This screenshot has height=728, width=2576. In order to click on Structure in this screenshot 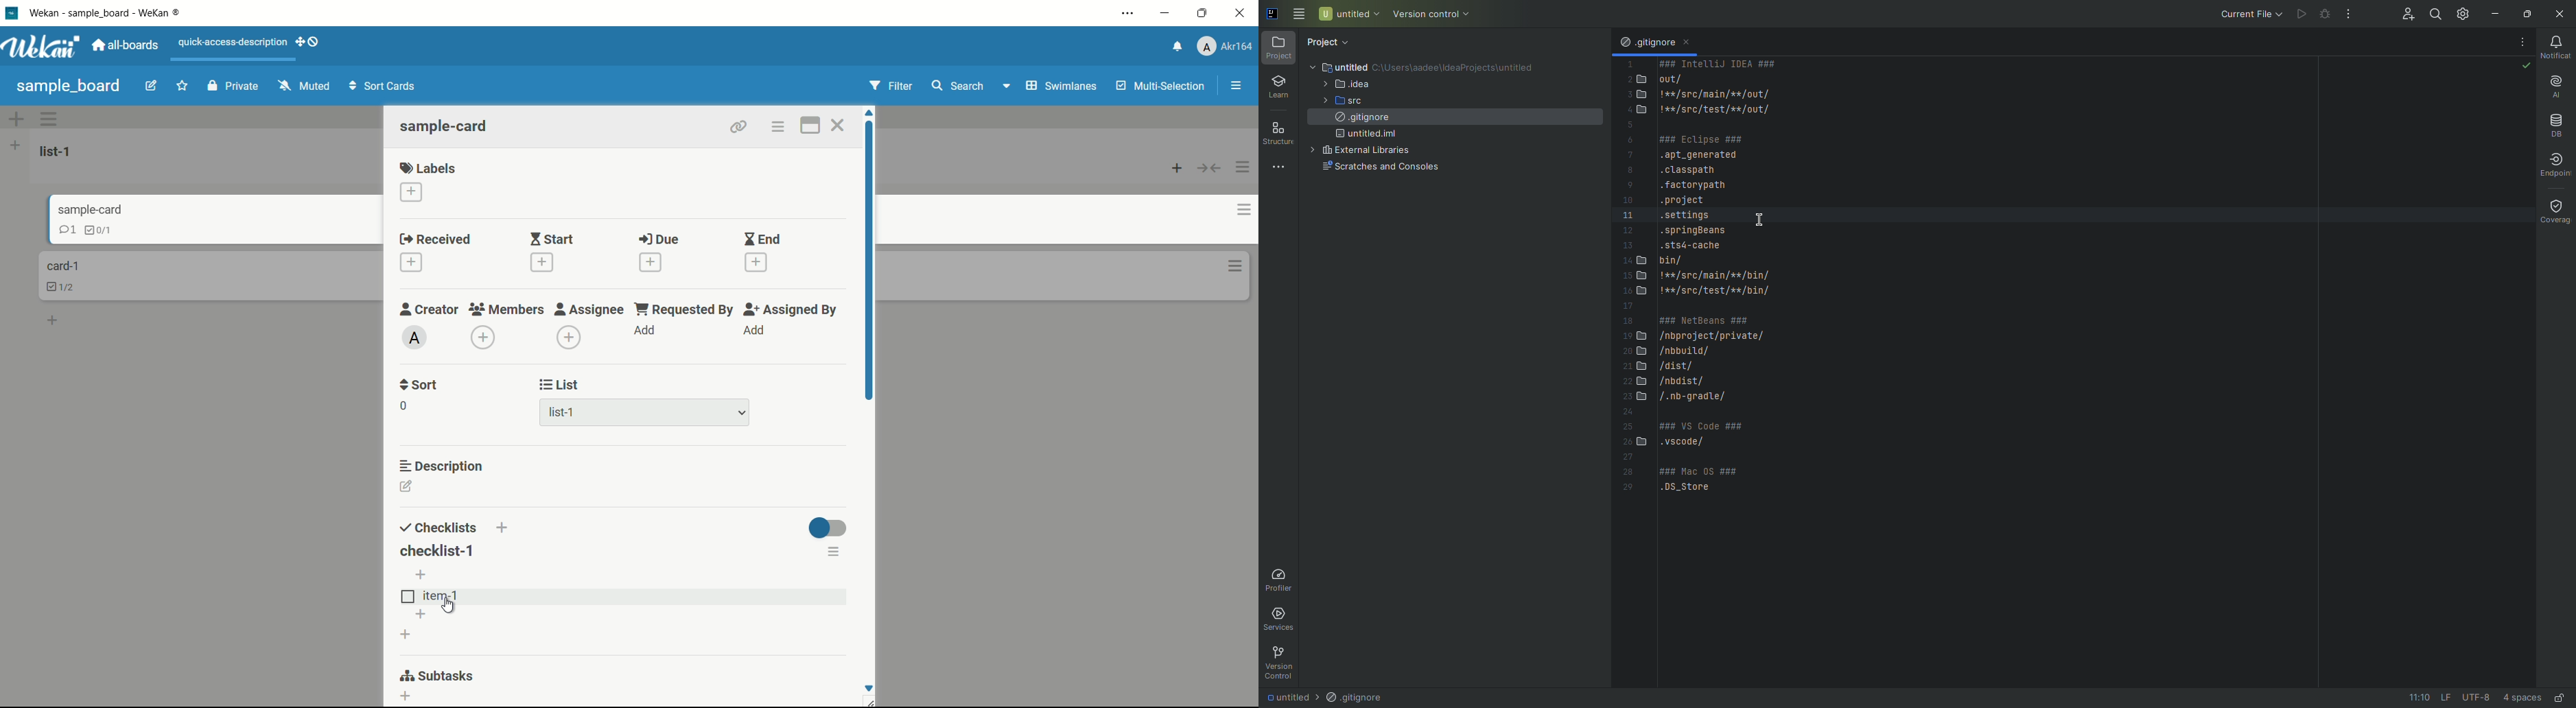, I will do `click(1281, 132)`.